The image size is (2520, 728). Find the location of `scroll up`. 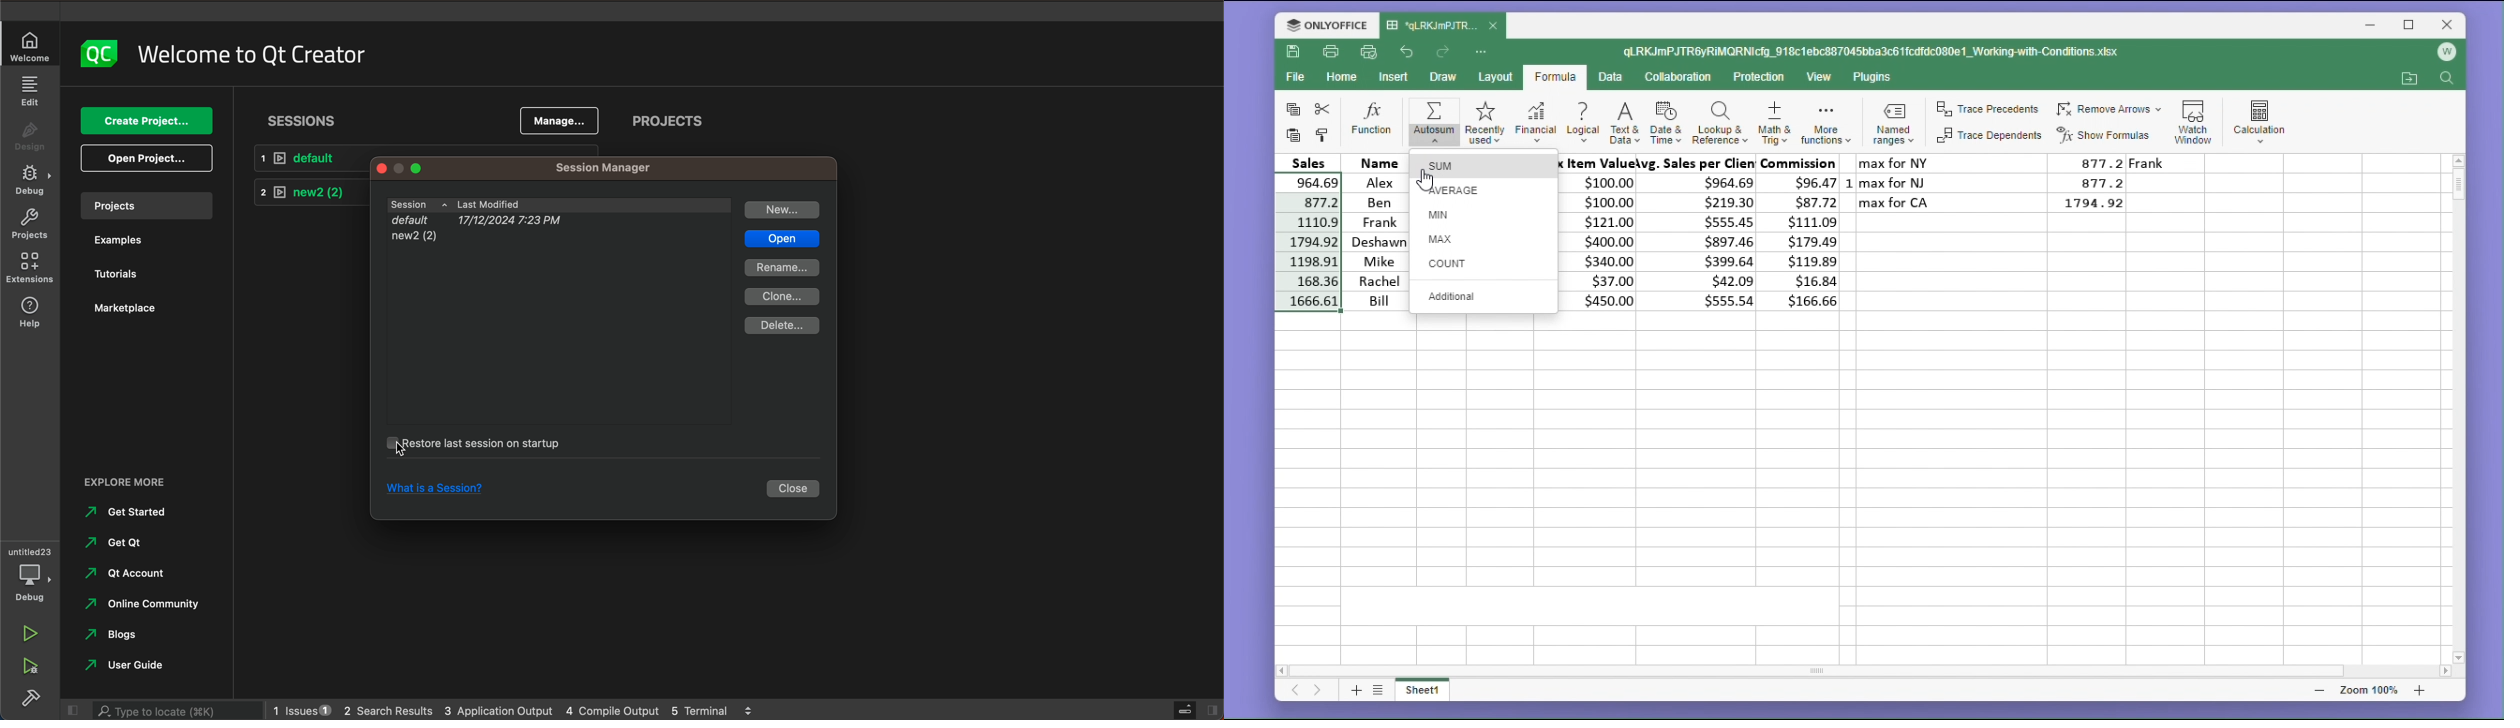

scroll up is located at coordinates (2458, 160).